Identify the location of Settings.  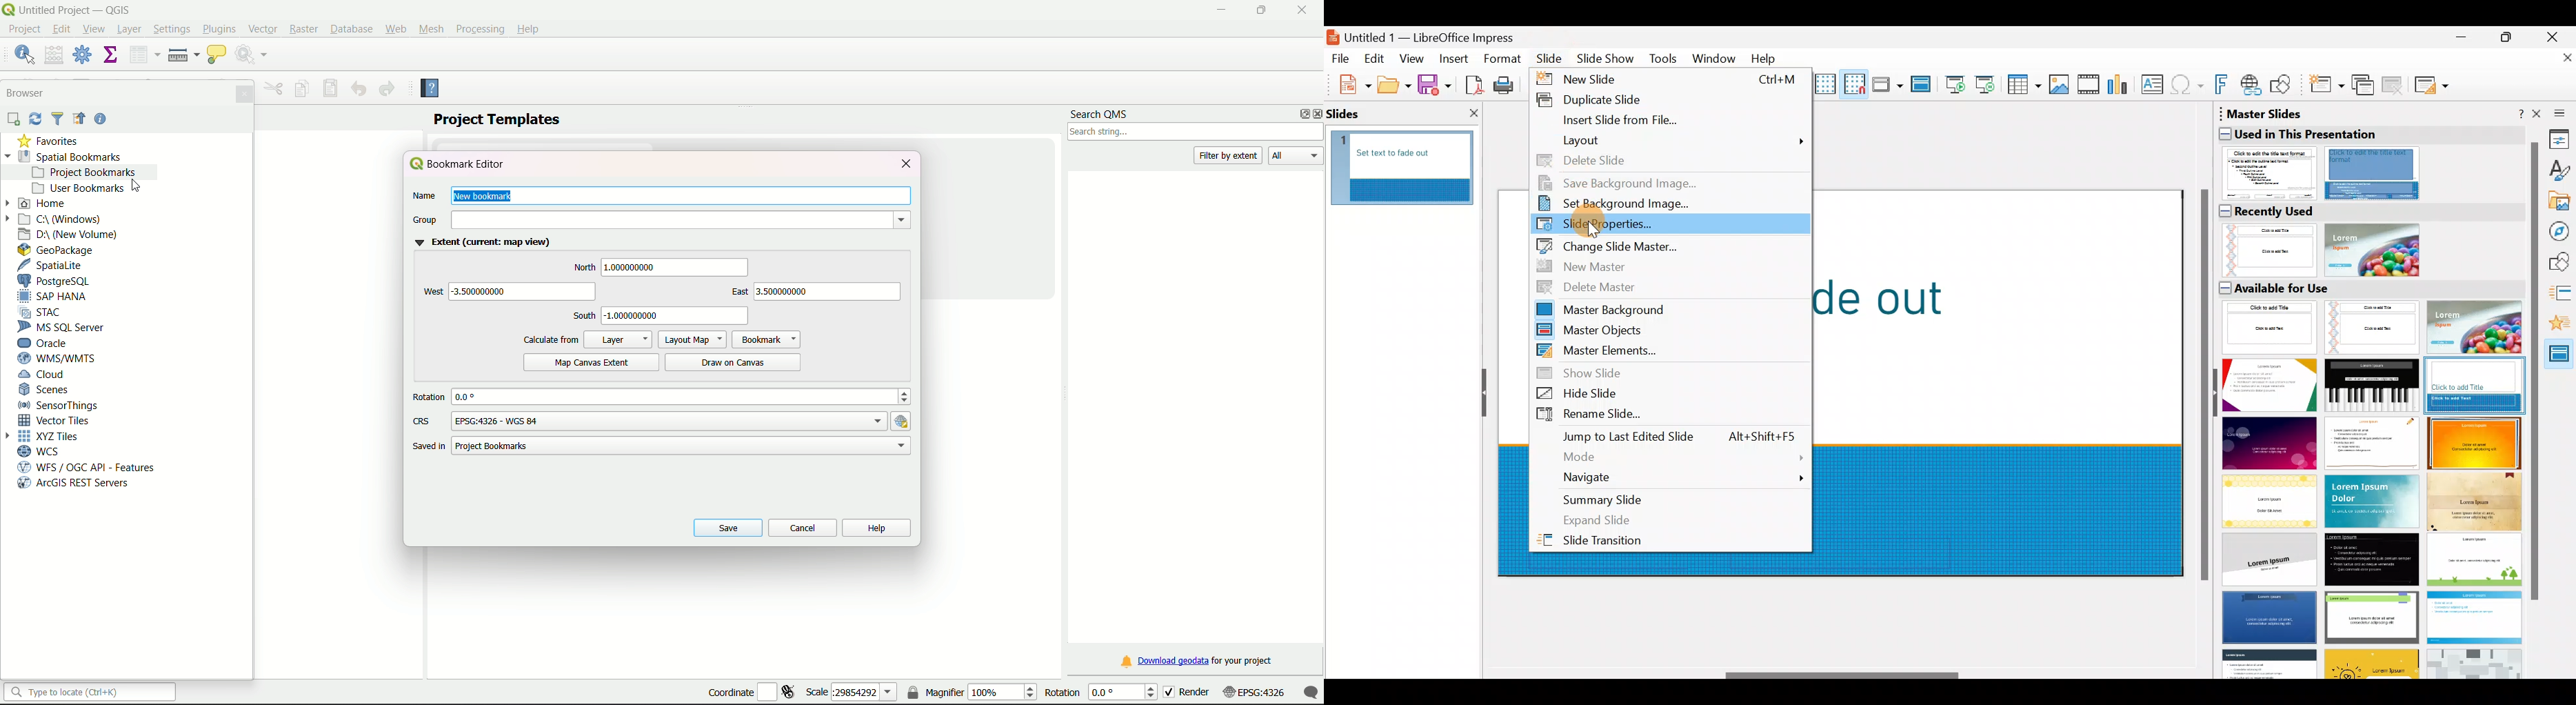
(172, 30).